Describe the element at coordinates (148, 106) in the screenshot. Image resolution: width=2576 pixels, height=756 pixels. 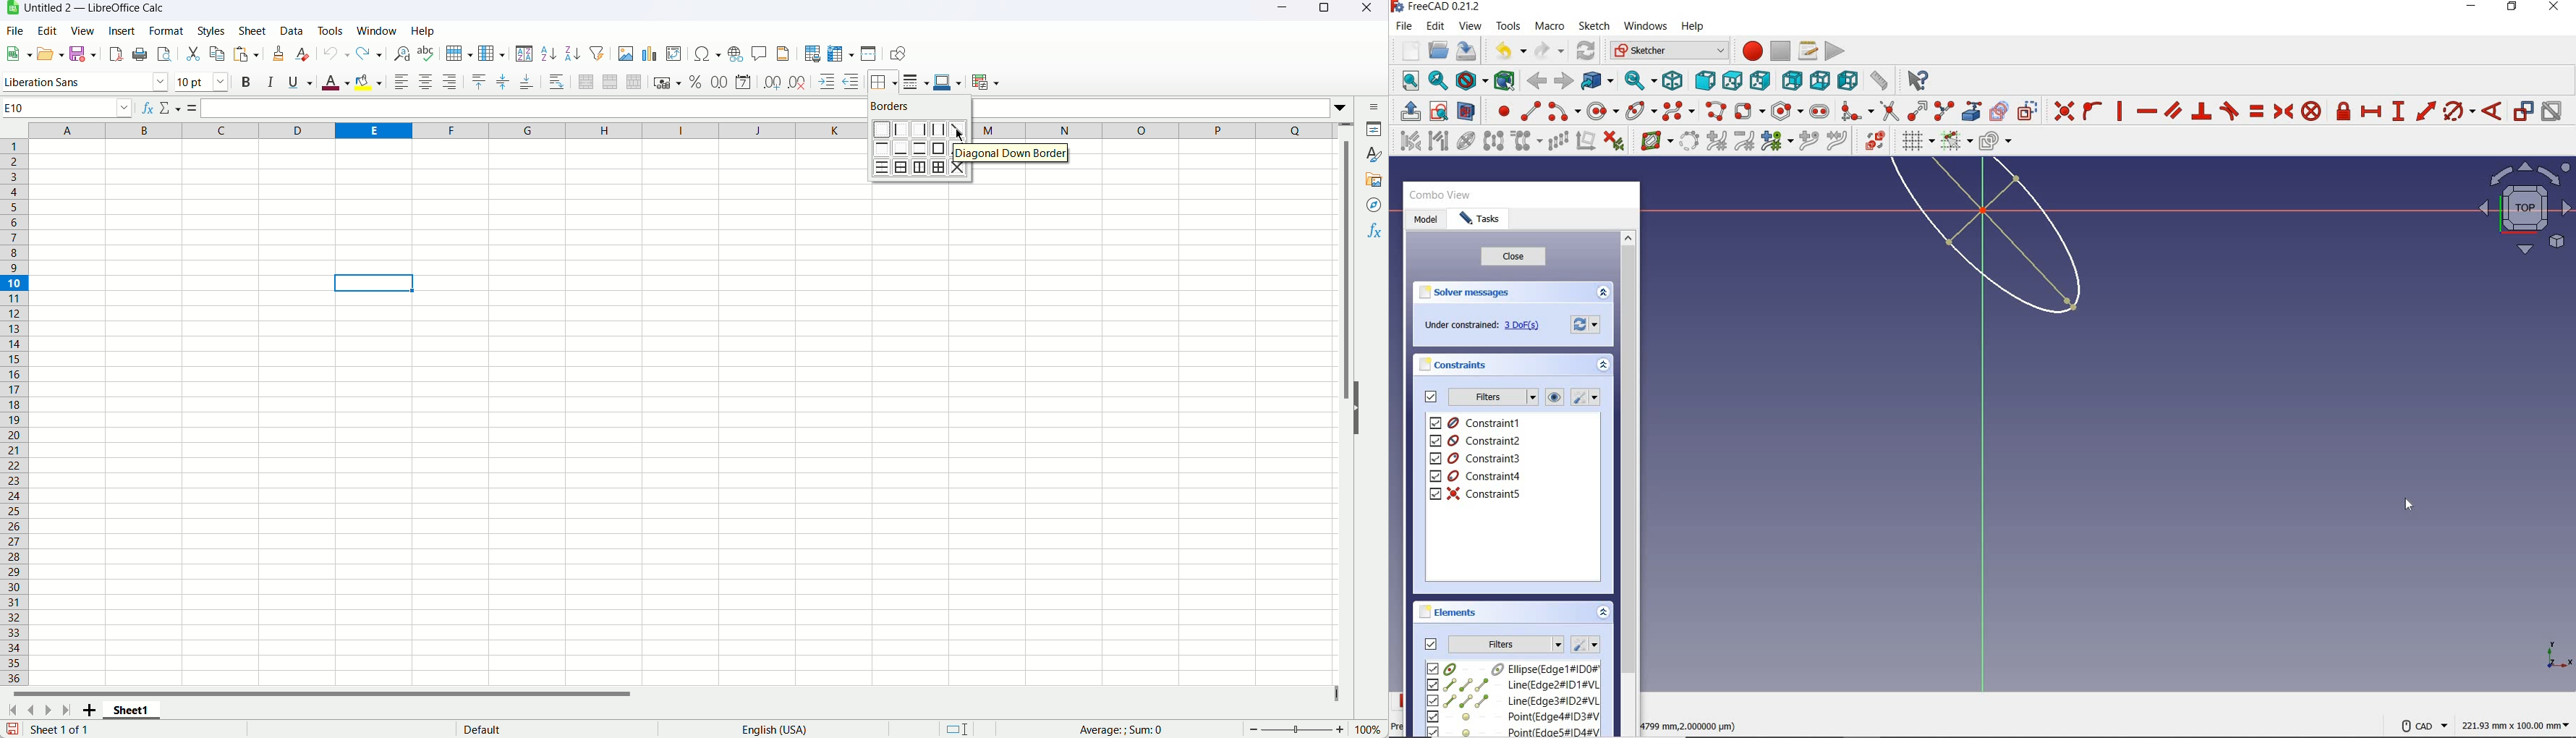
I see `fx` at that location.